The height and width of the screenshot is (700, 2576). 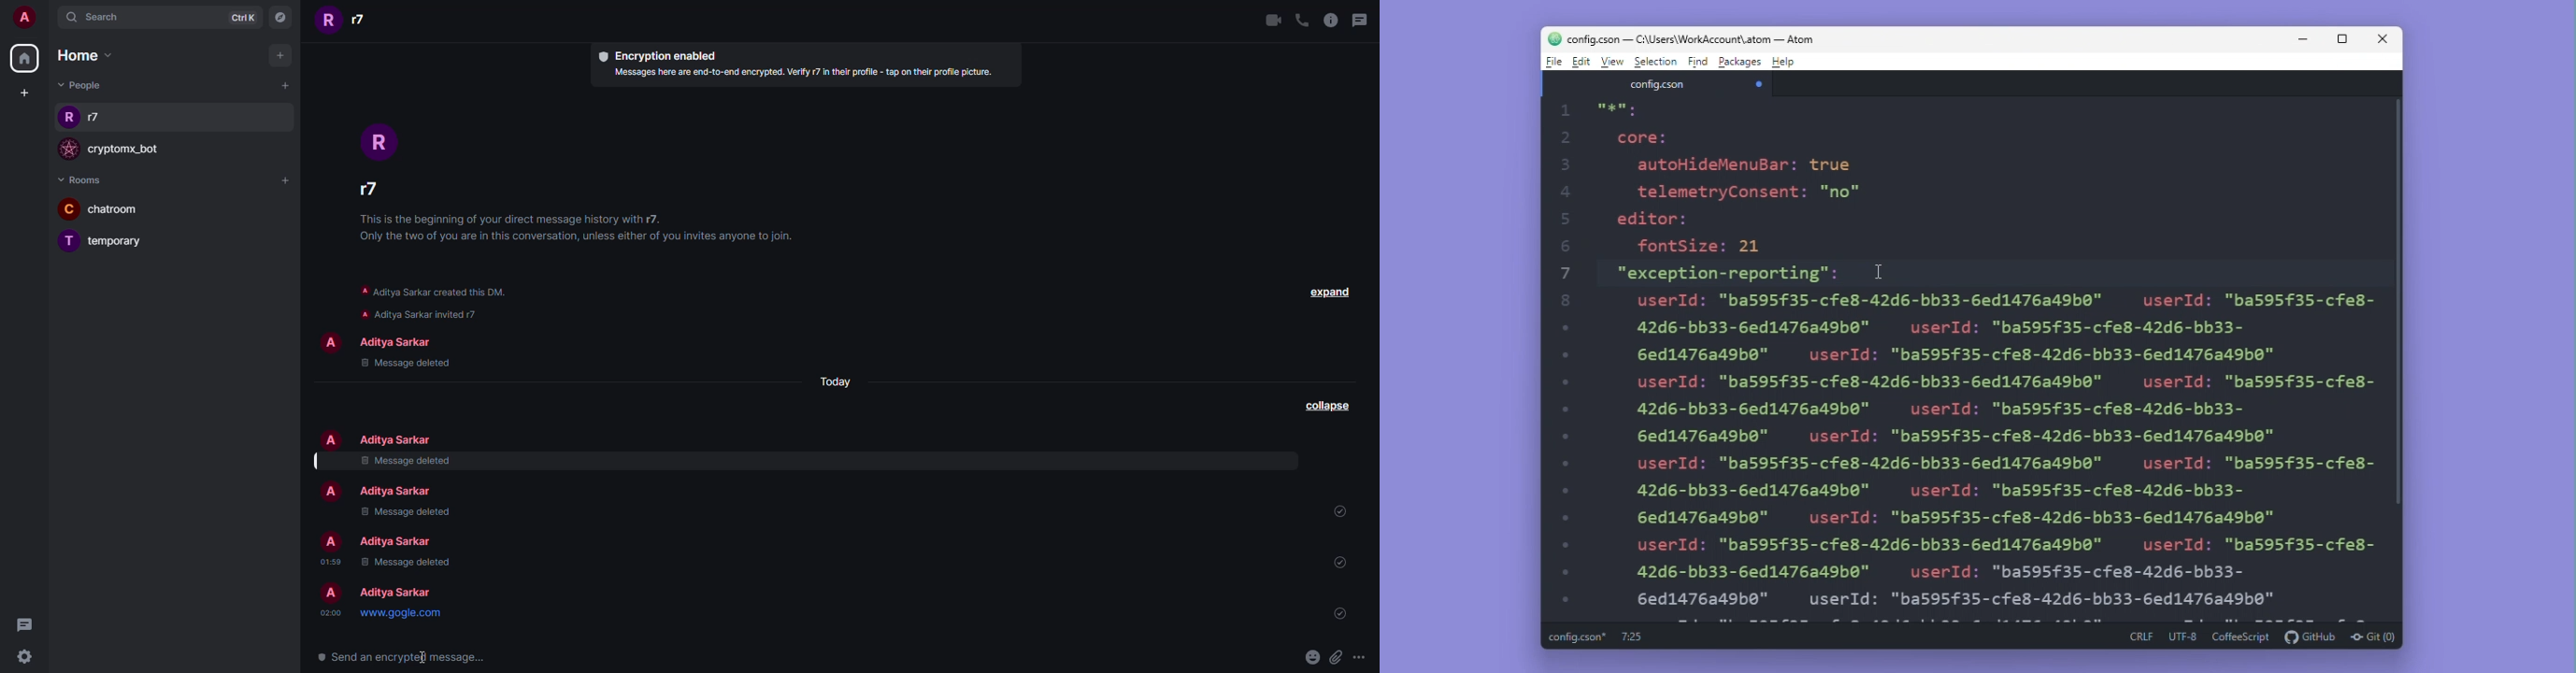 What do you see at coordinates (1339, 611) in the screenshot?
I see `sent` at bounding box center [1339, 611].